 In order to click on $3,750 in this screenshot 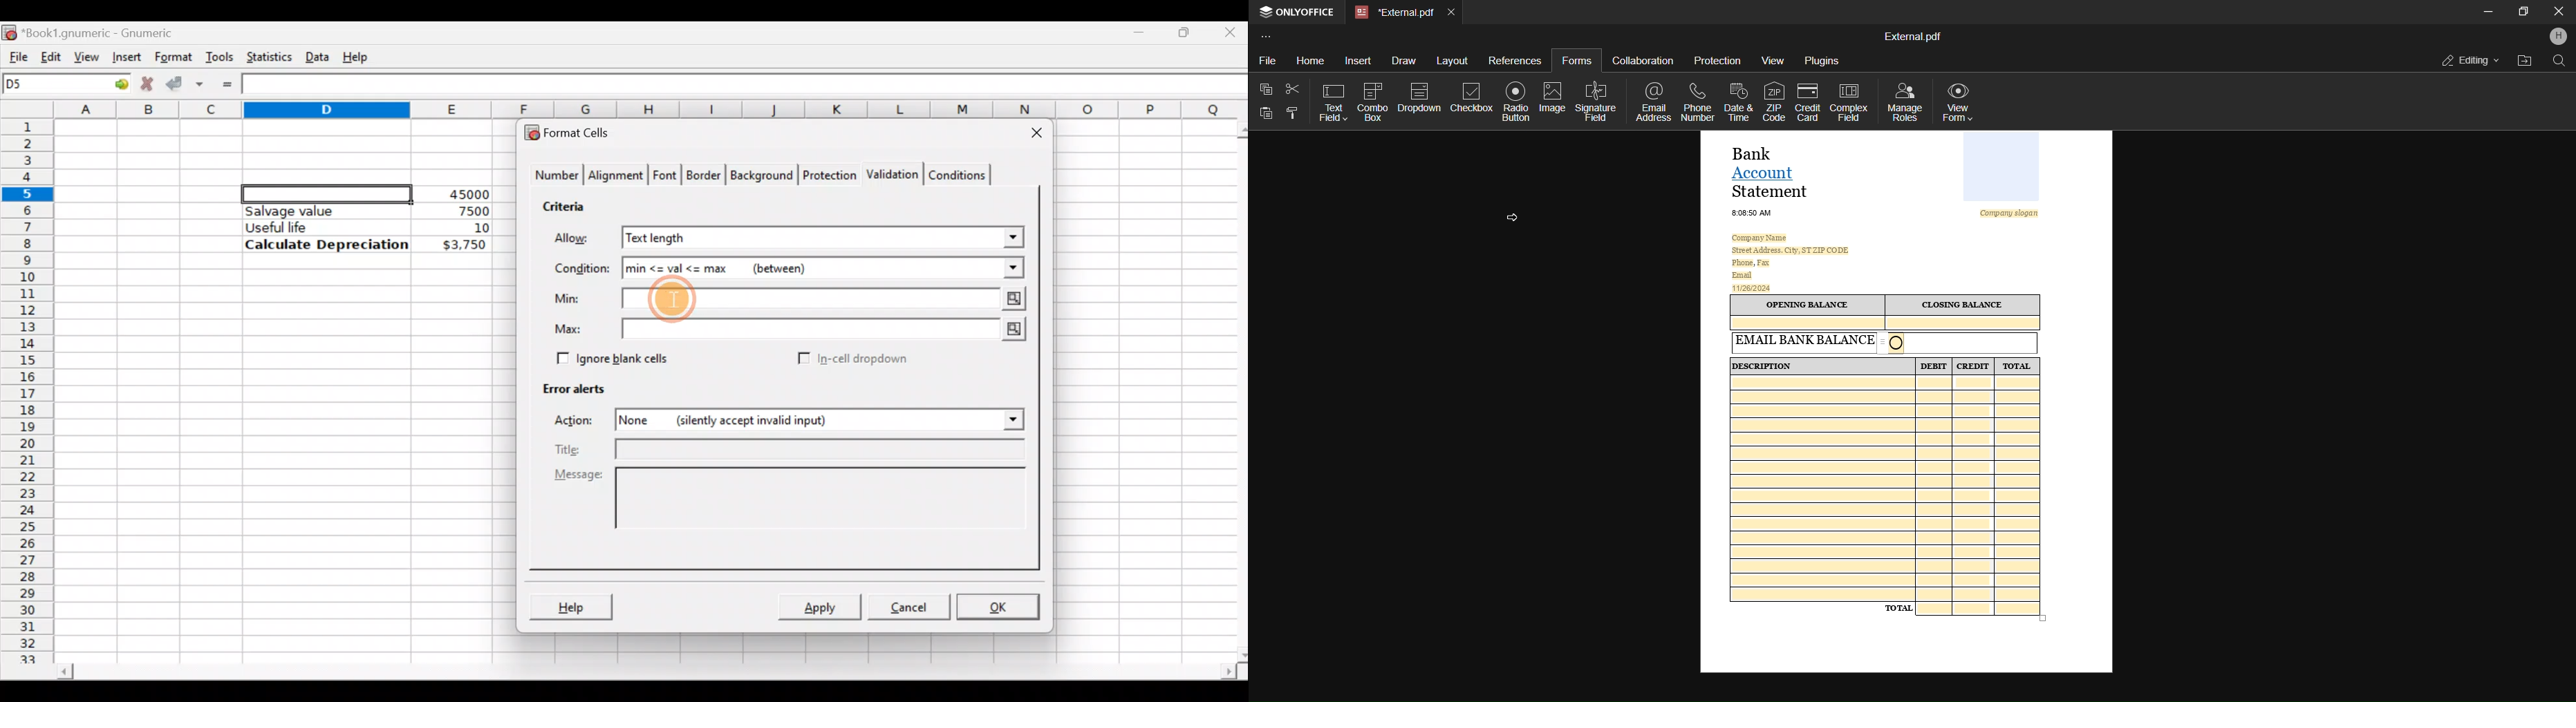, I will do `click(463, 246)`.